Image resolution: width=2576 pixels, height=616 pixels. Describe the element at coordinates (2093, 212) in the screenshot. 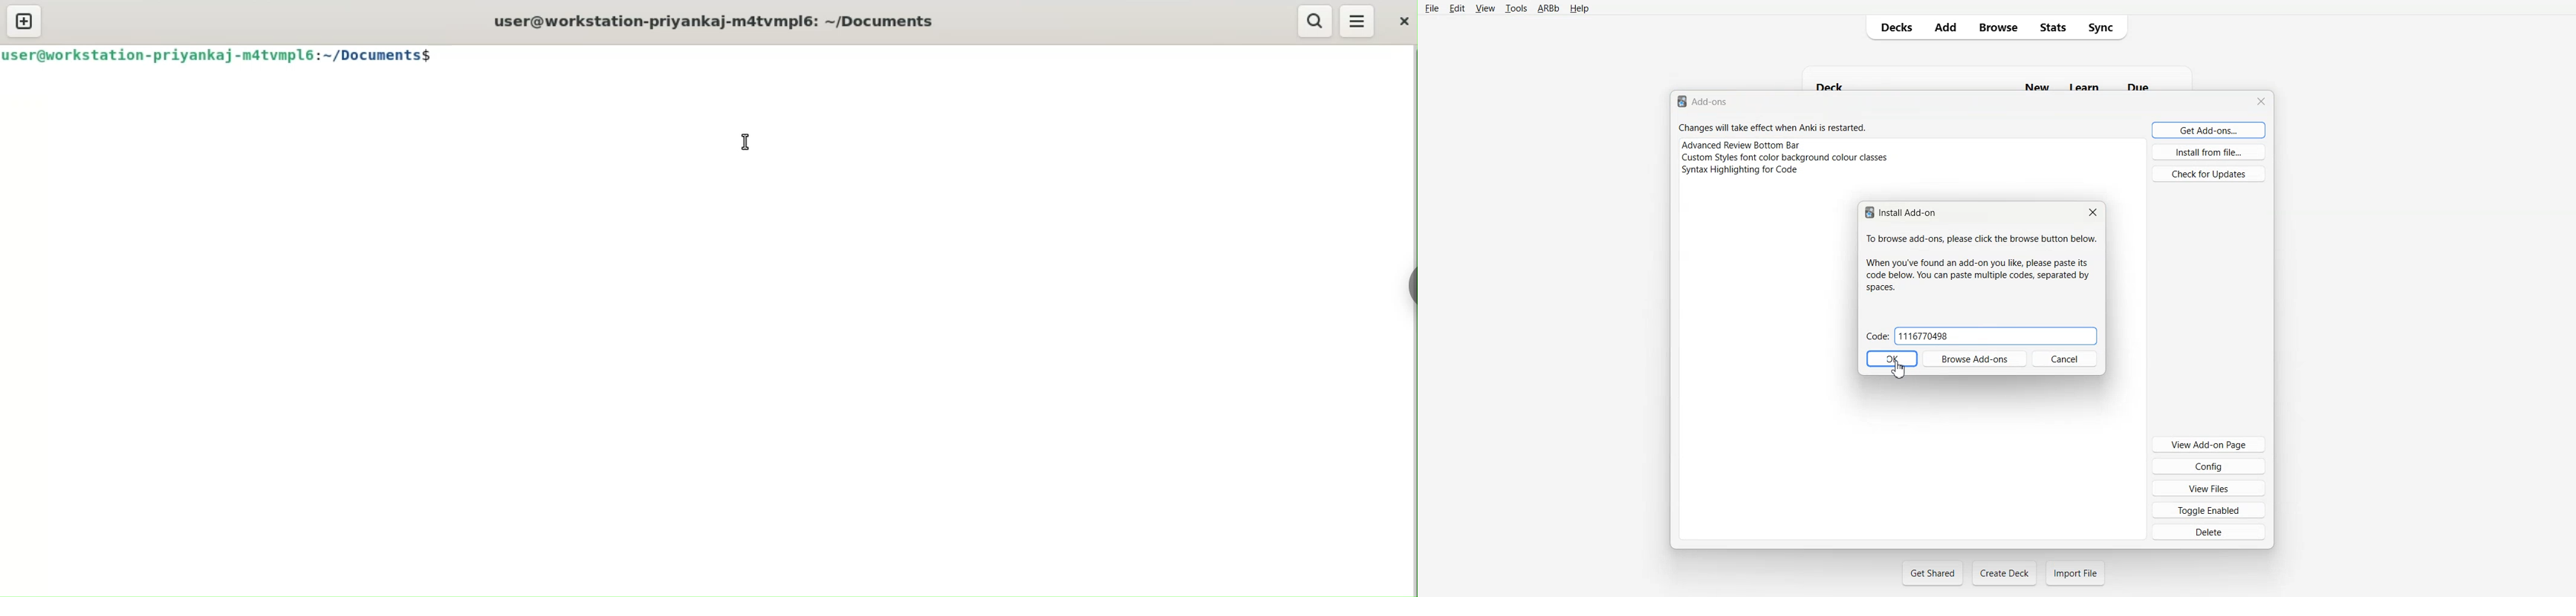

I see `Close` at that location.